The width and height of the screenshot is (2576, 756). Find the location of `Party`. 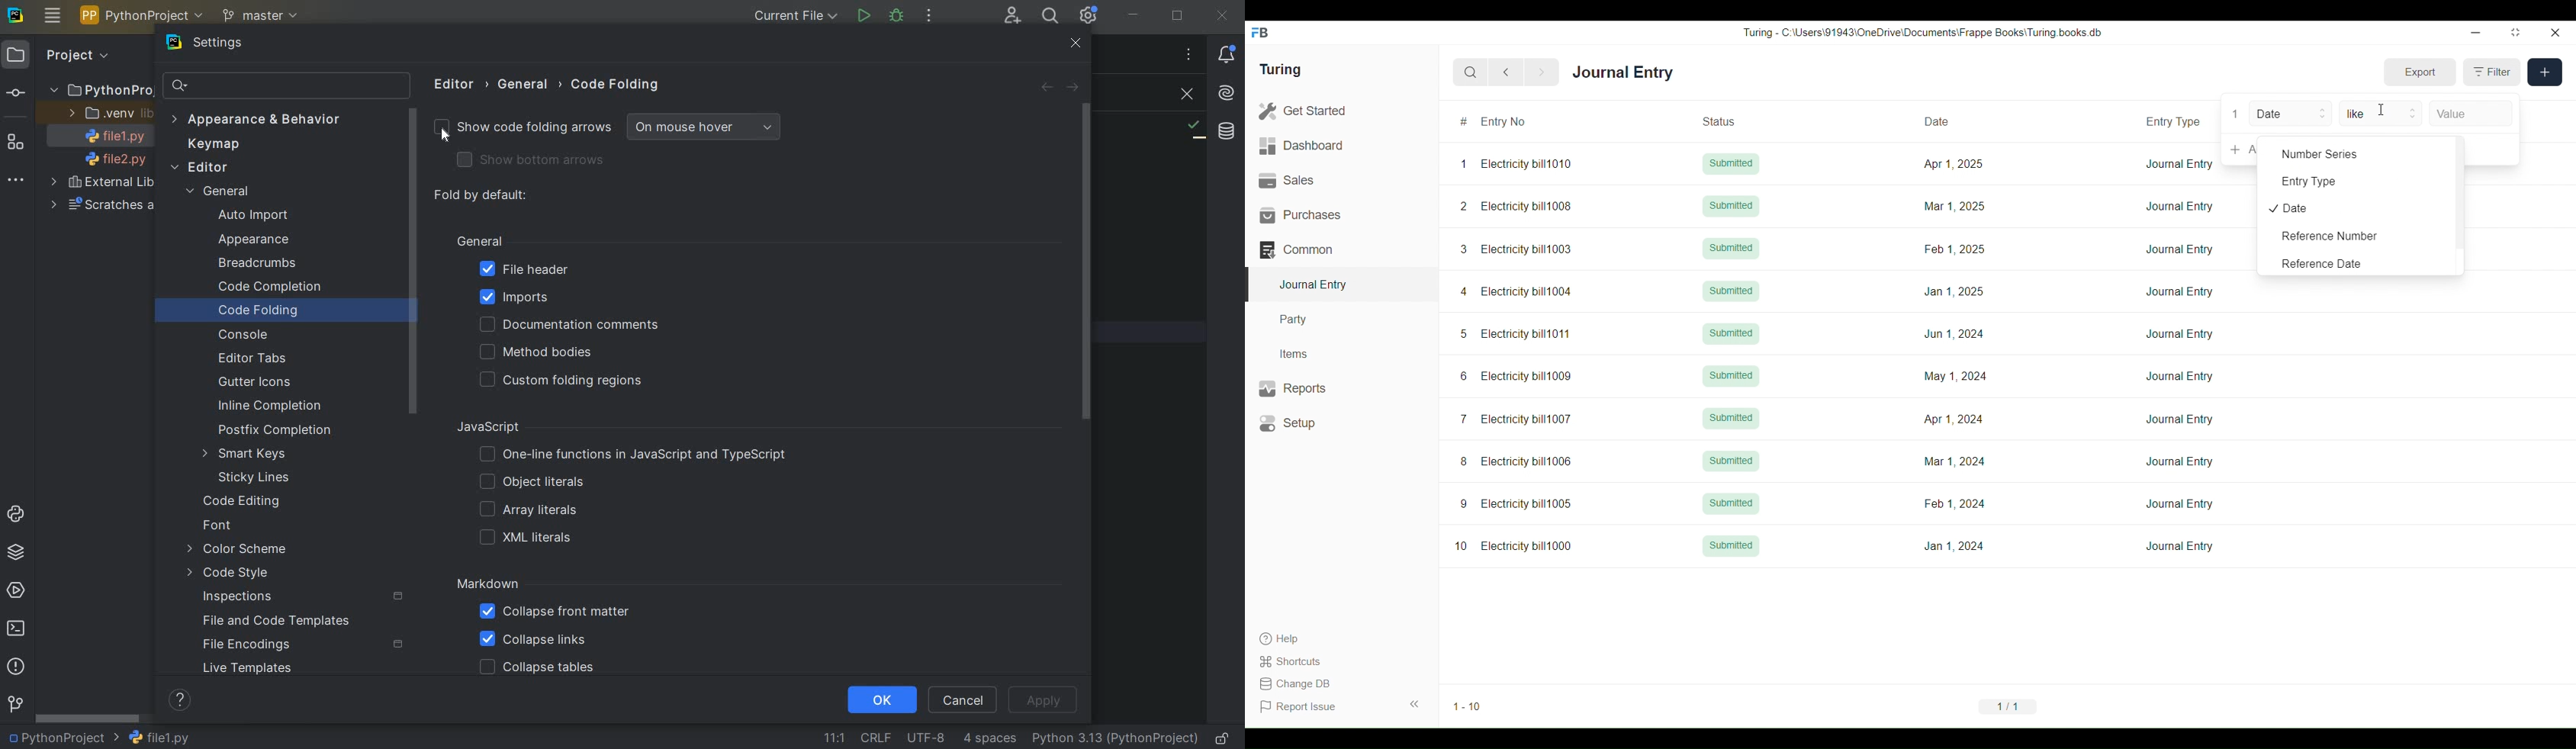

Party is located at coordinates (1341, 320).